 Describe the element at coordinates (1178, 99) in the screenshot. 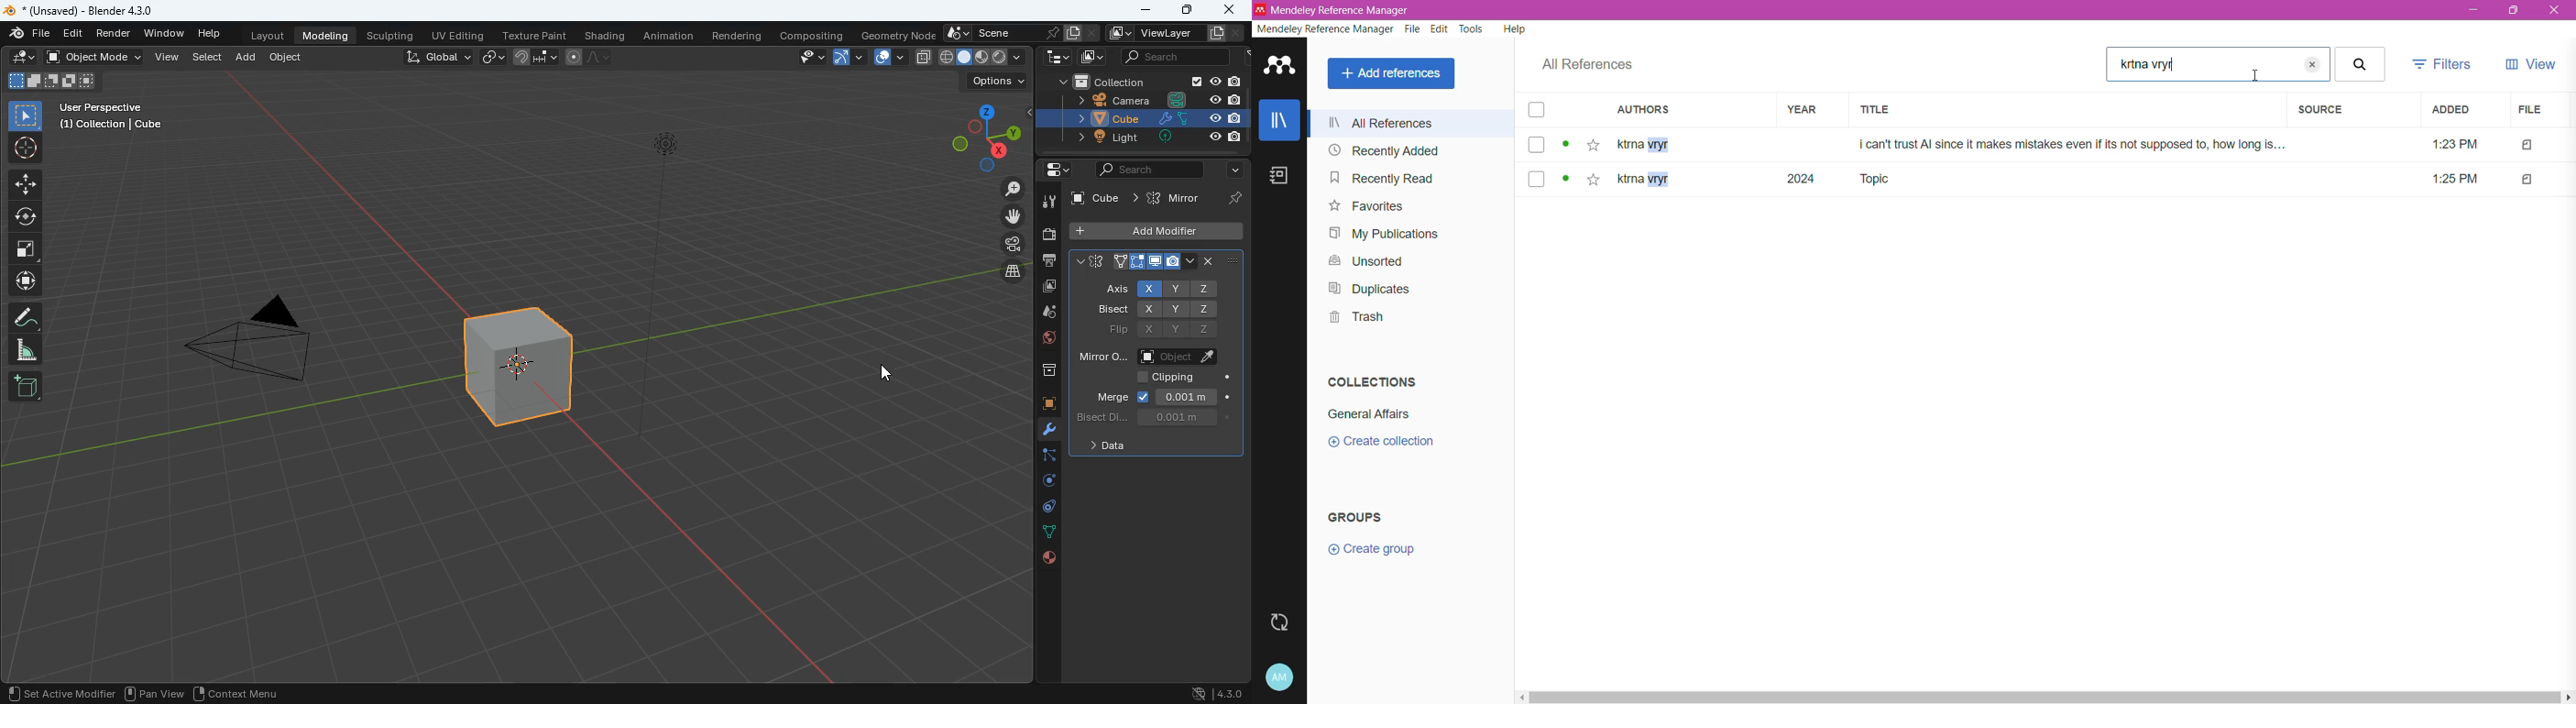

I see `` at that location.